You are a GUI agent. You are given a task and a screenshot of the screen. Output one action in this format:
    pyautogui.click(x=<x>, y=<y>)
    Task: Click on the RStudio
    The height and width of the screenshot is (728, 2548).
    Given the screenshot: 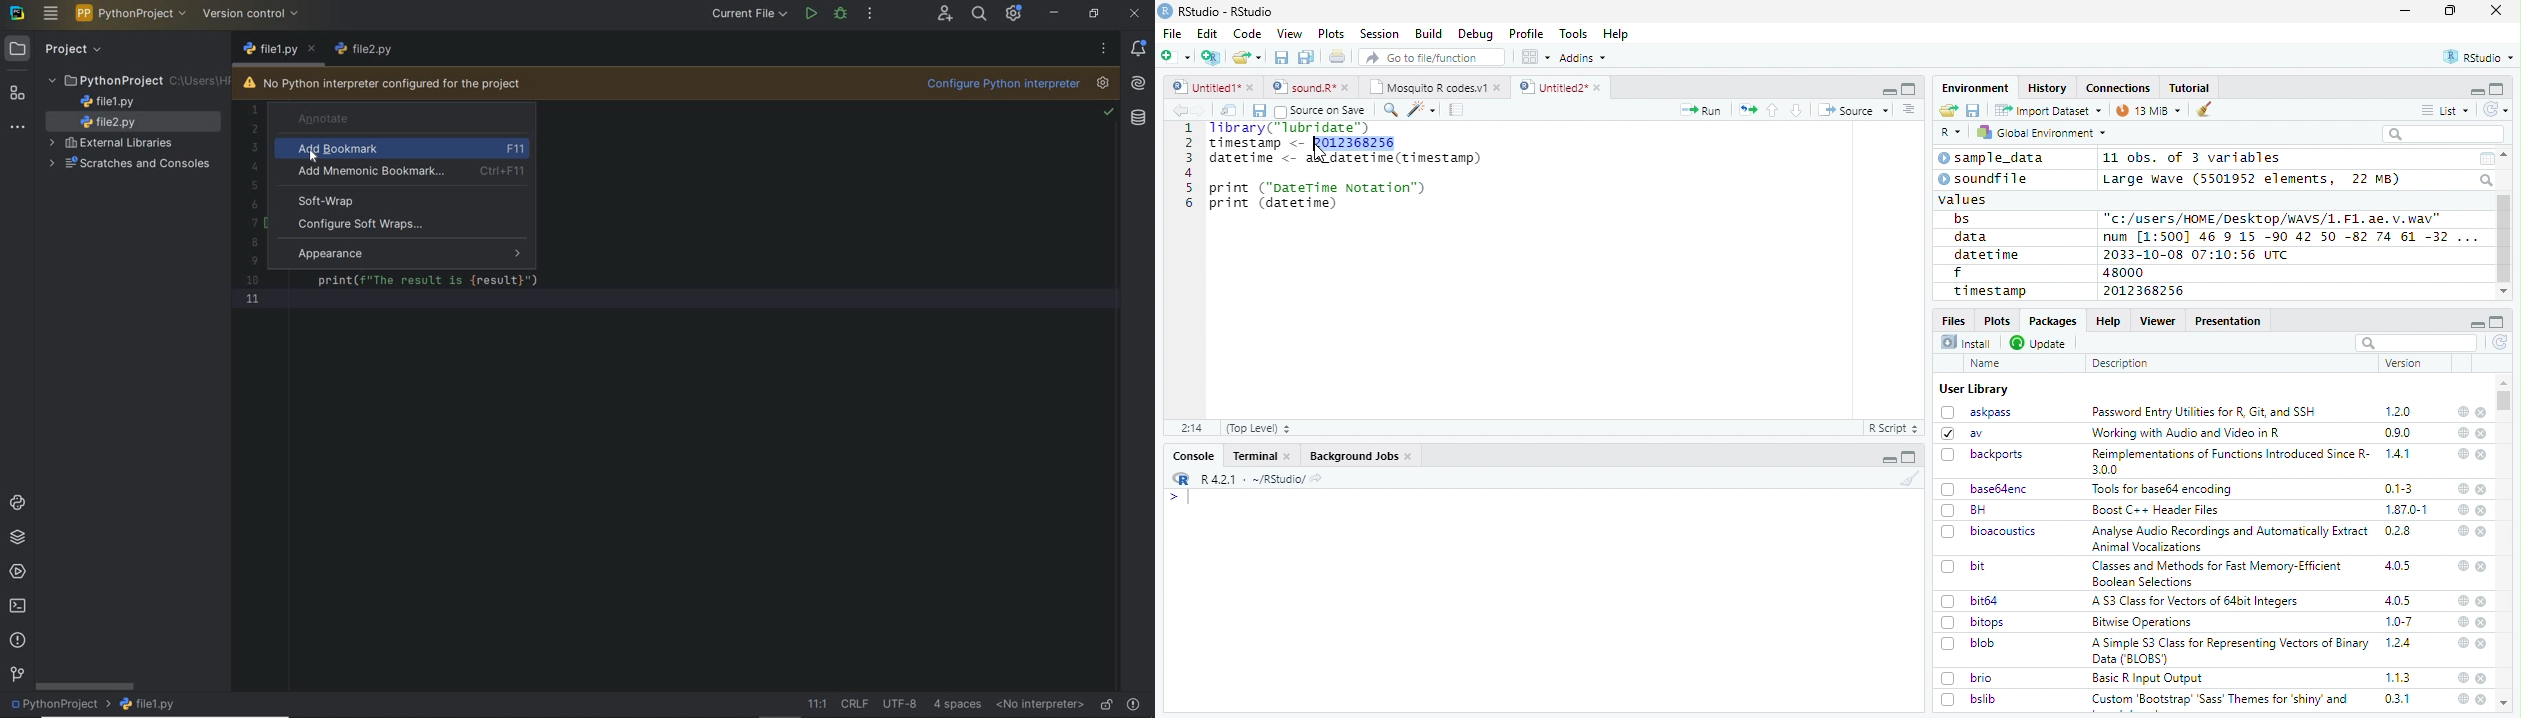 What is the action you would take?
    pyautogui.click(x=2480, y=58)
    